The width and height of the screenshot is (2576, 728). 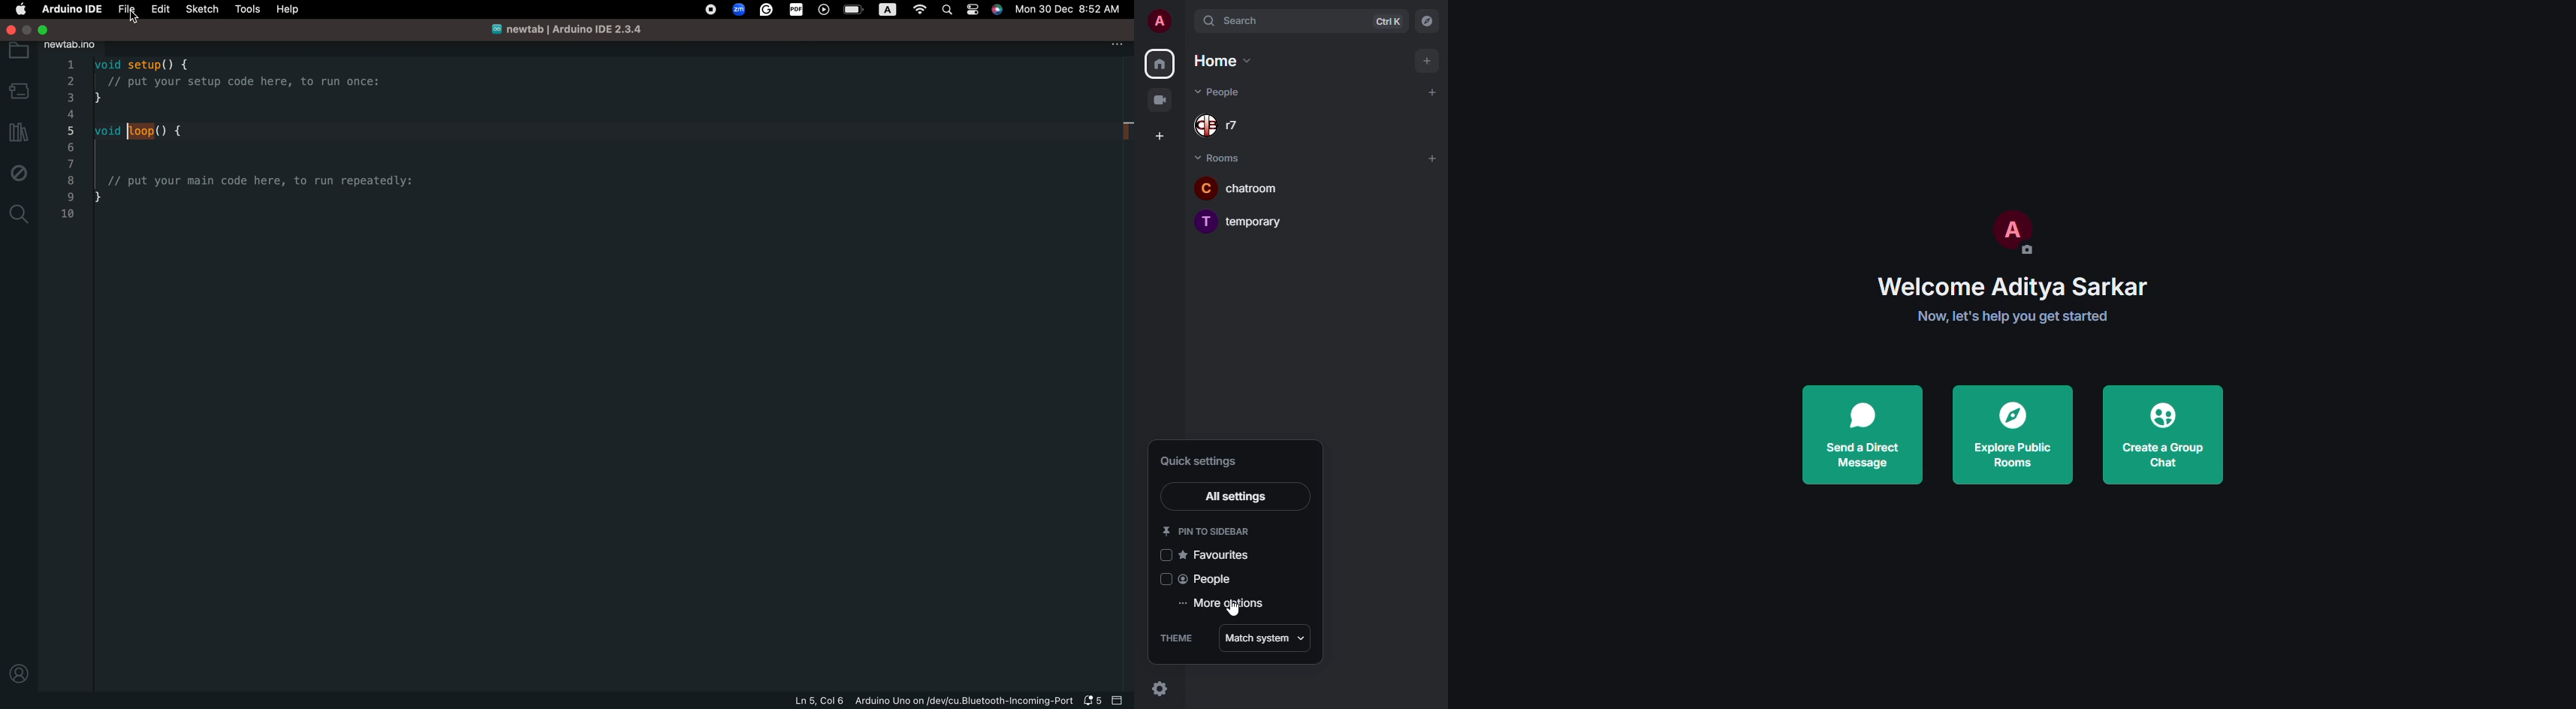 What do you see at coordinates (1206, 531) in the screenshot?
I see `pin to sidebar` at bounding box center [1206, 531].